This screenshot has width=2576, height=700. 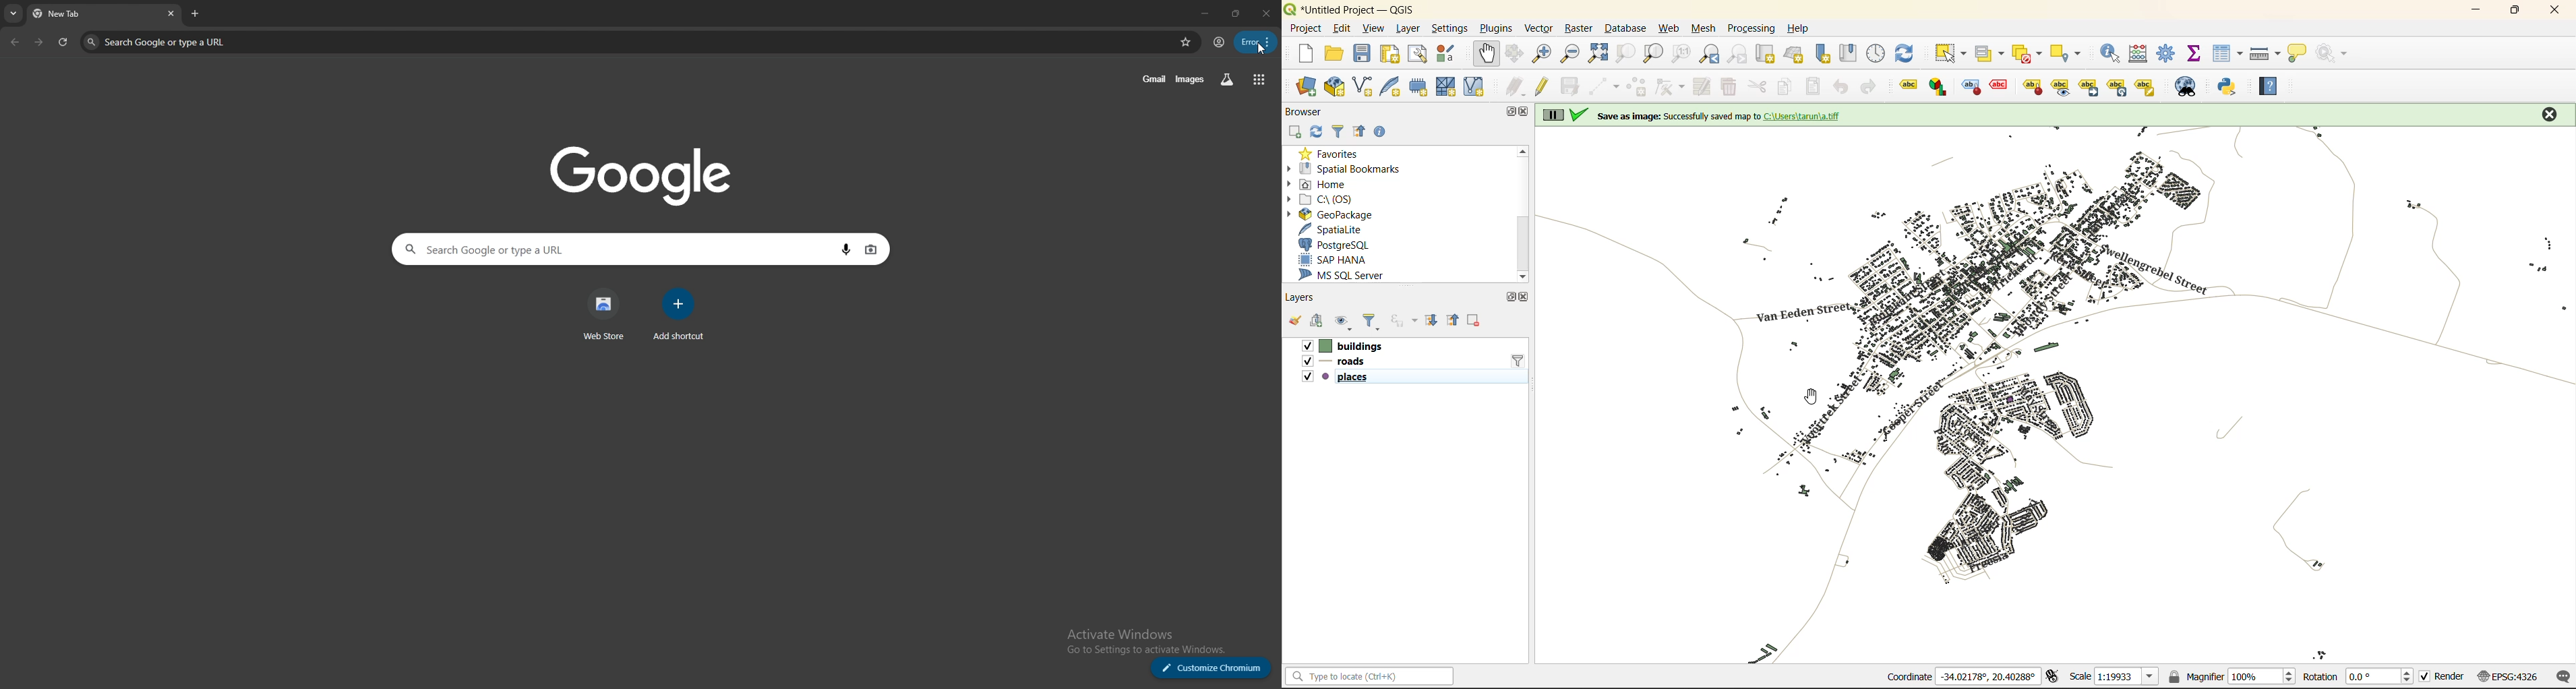 I want to click on zoom native, so click(x=1681, y=54).